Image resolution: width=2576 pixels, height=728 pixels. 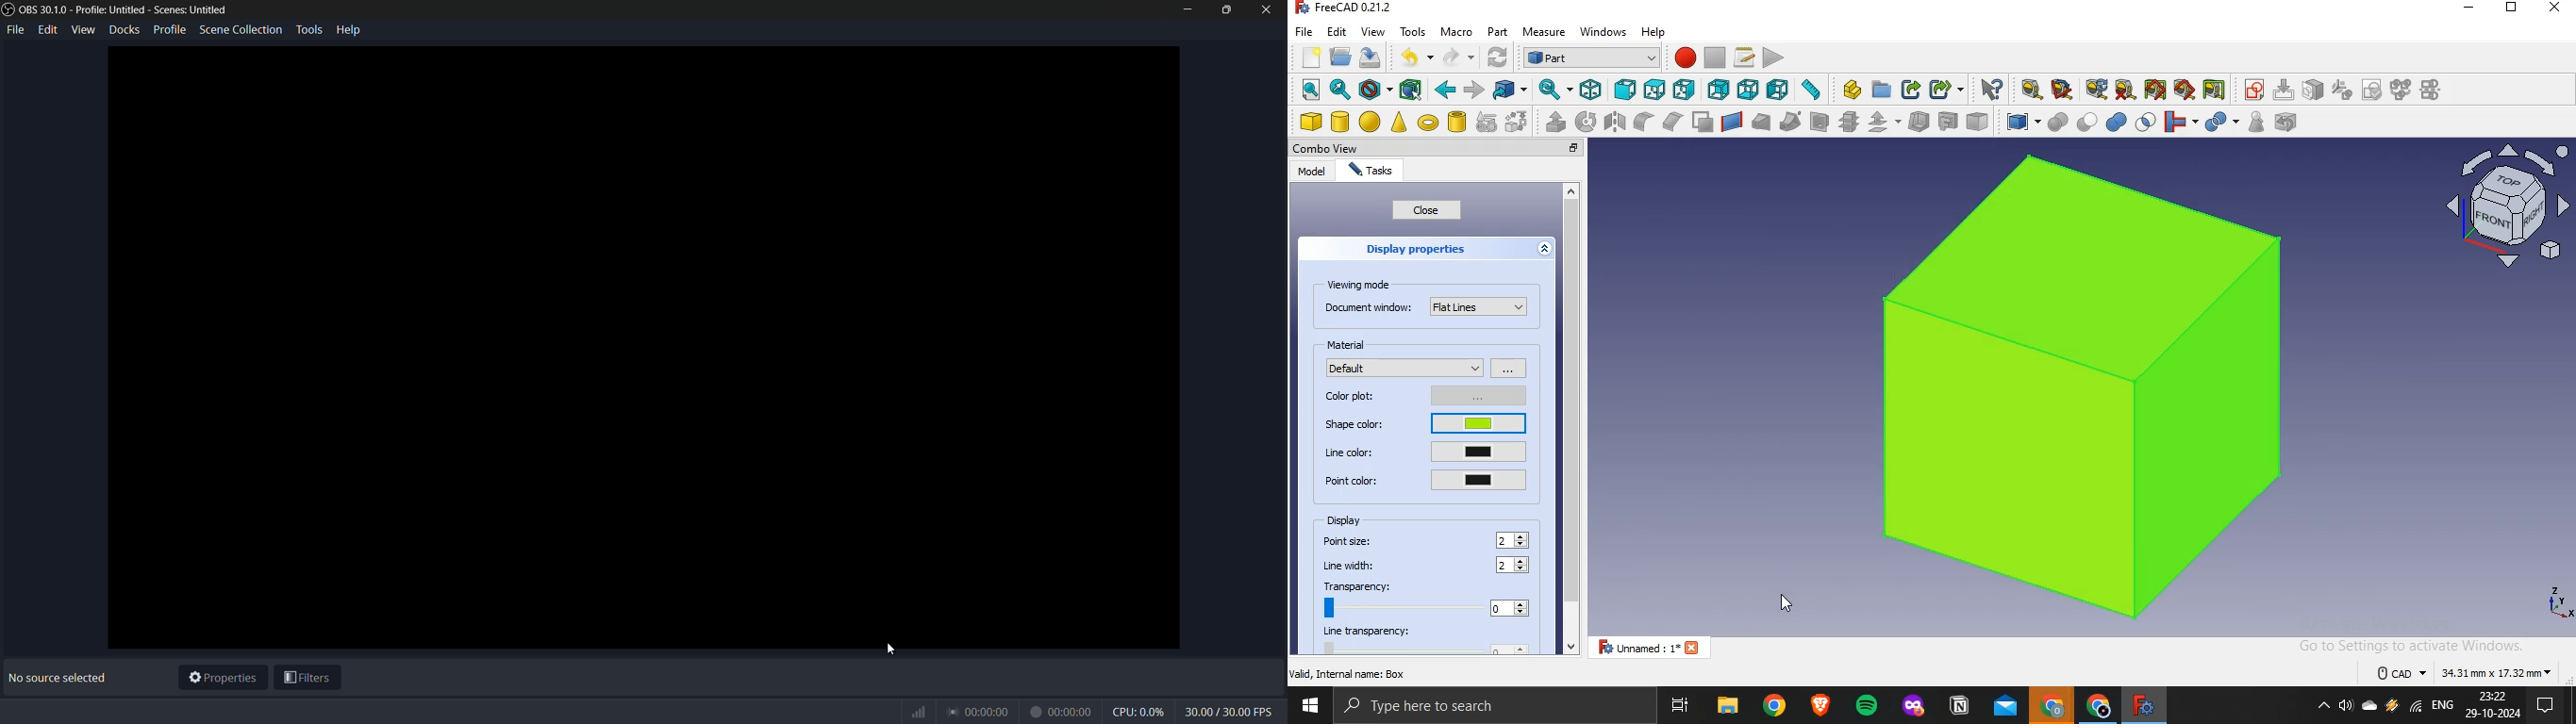 I want to click on edit menu, so click(x=50, y=29).